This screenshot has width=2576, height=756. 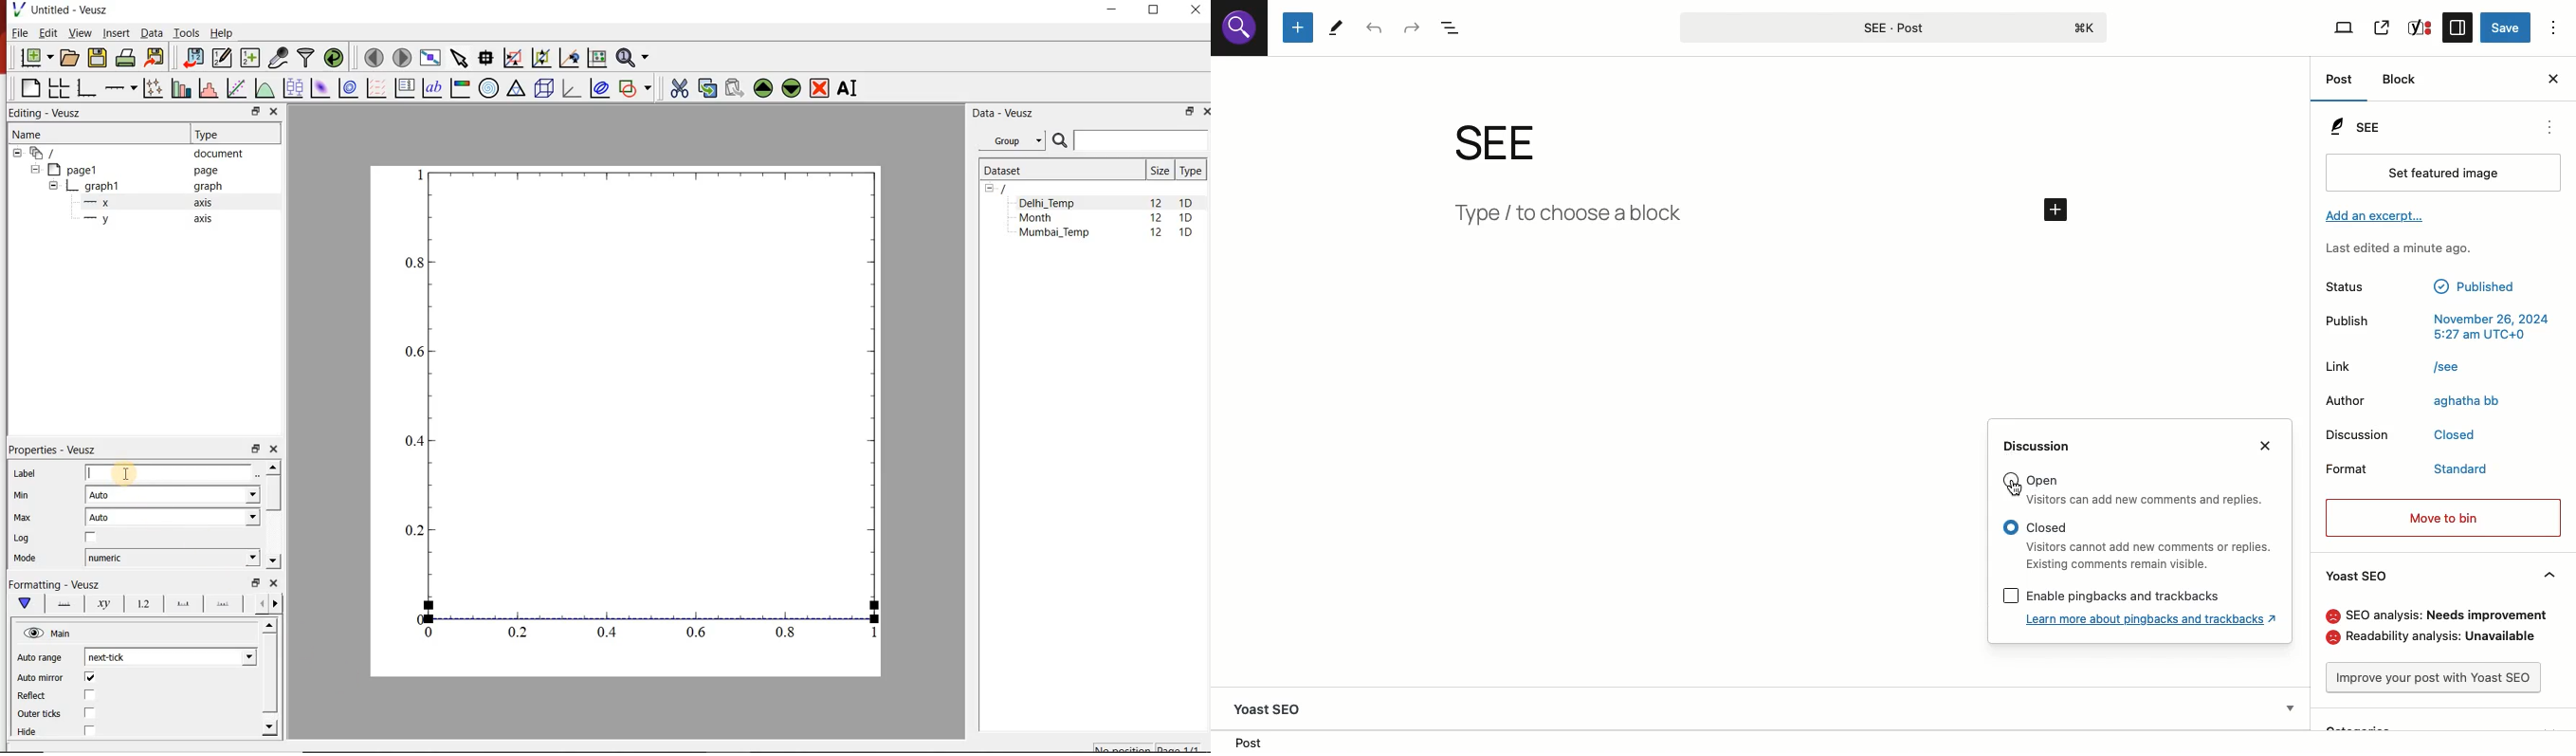 What do you see at coordinates (1251, 742) in the screenshot?
I see `Location ` at bounding box center [1251, 742].